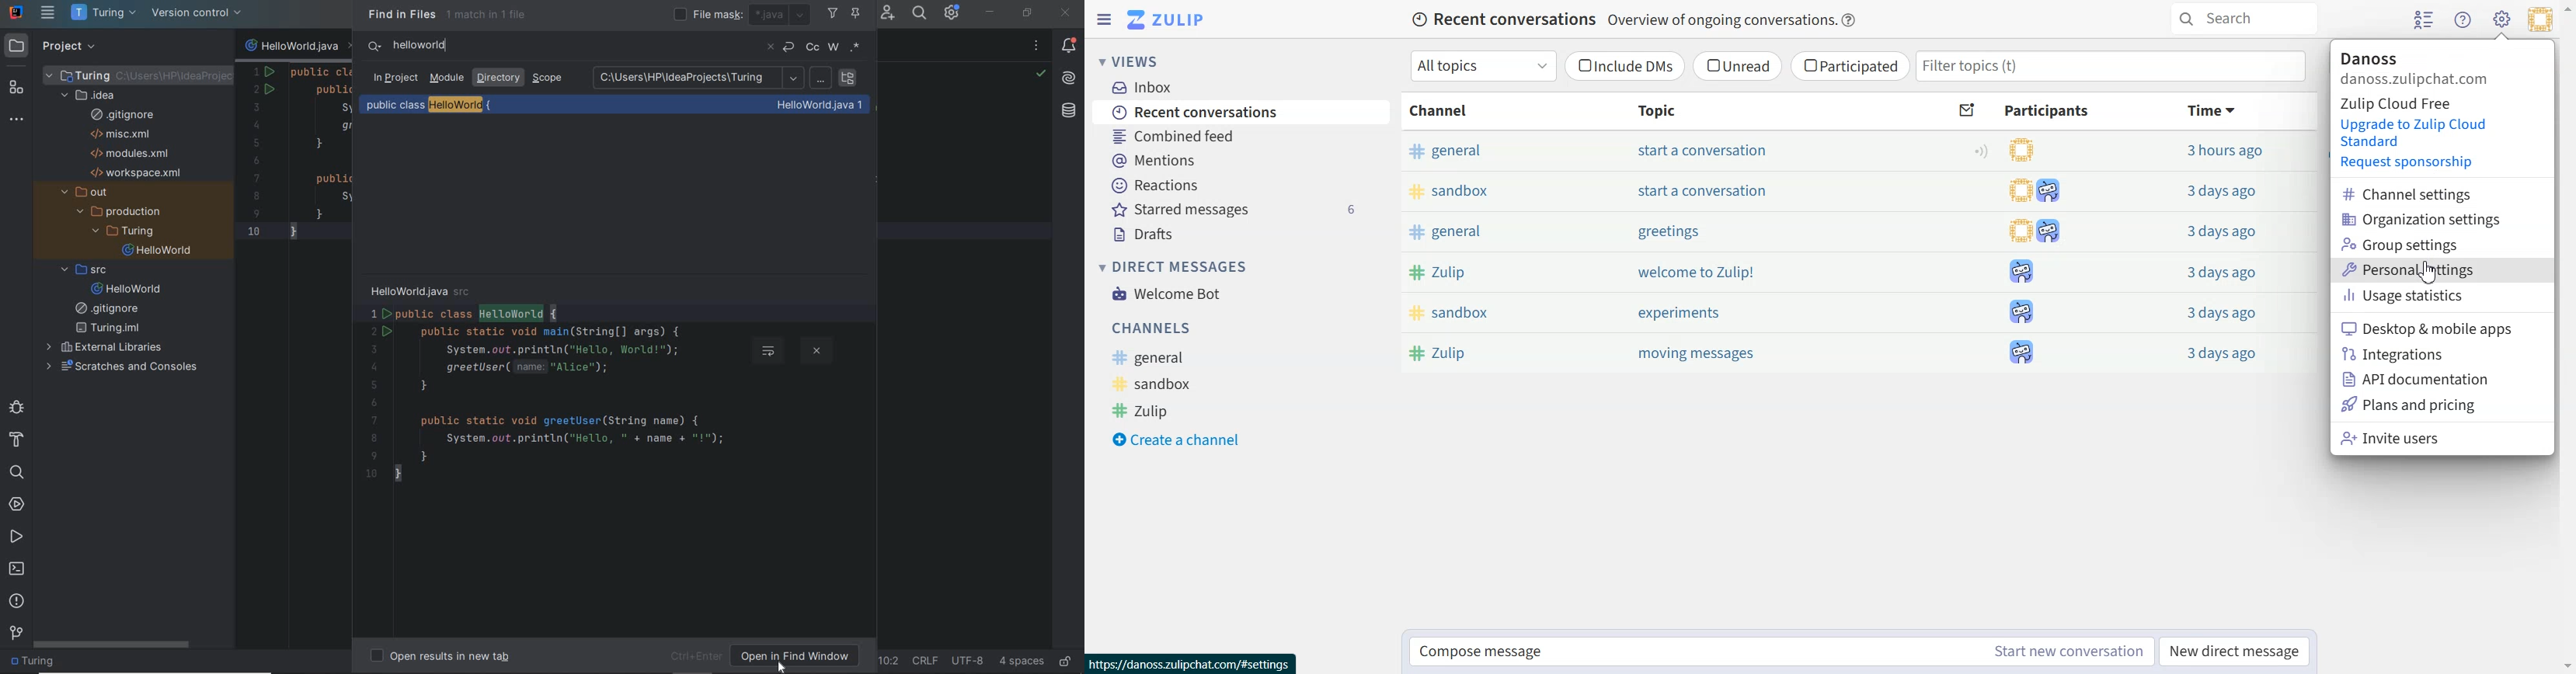 Image resolution: width=2576 pixels, height=700 pixels. Describe the element at coordinates (16, 409) in the screenshot. I see `debug` at that location.